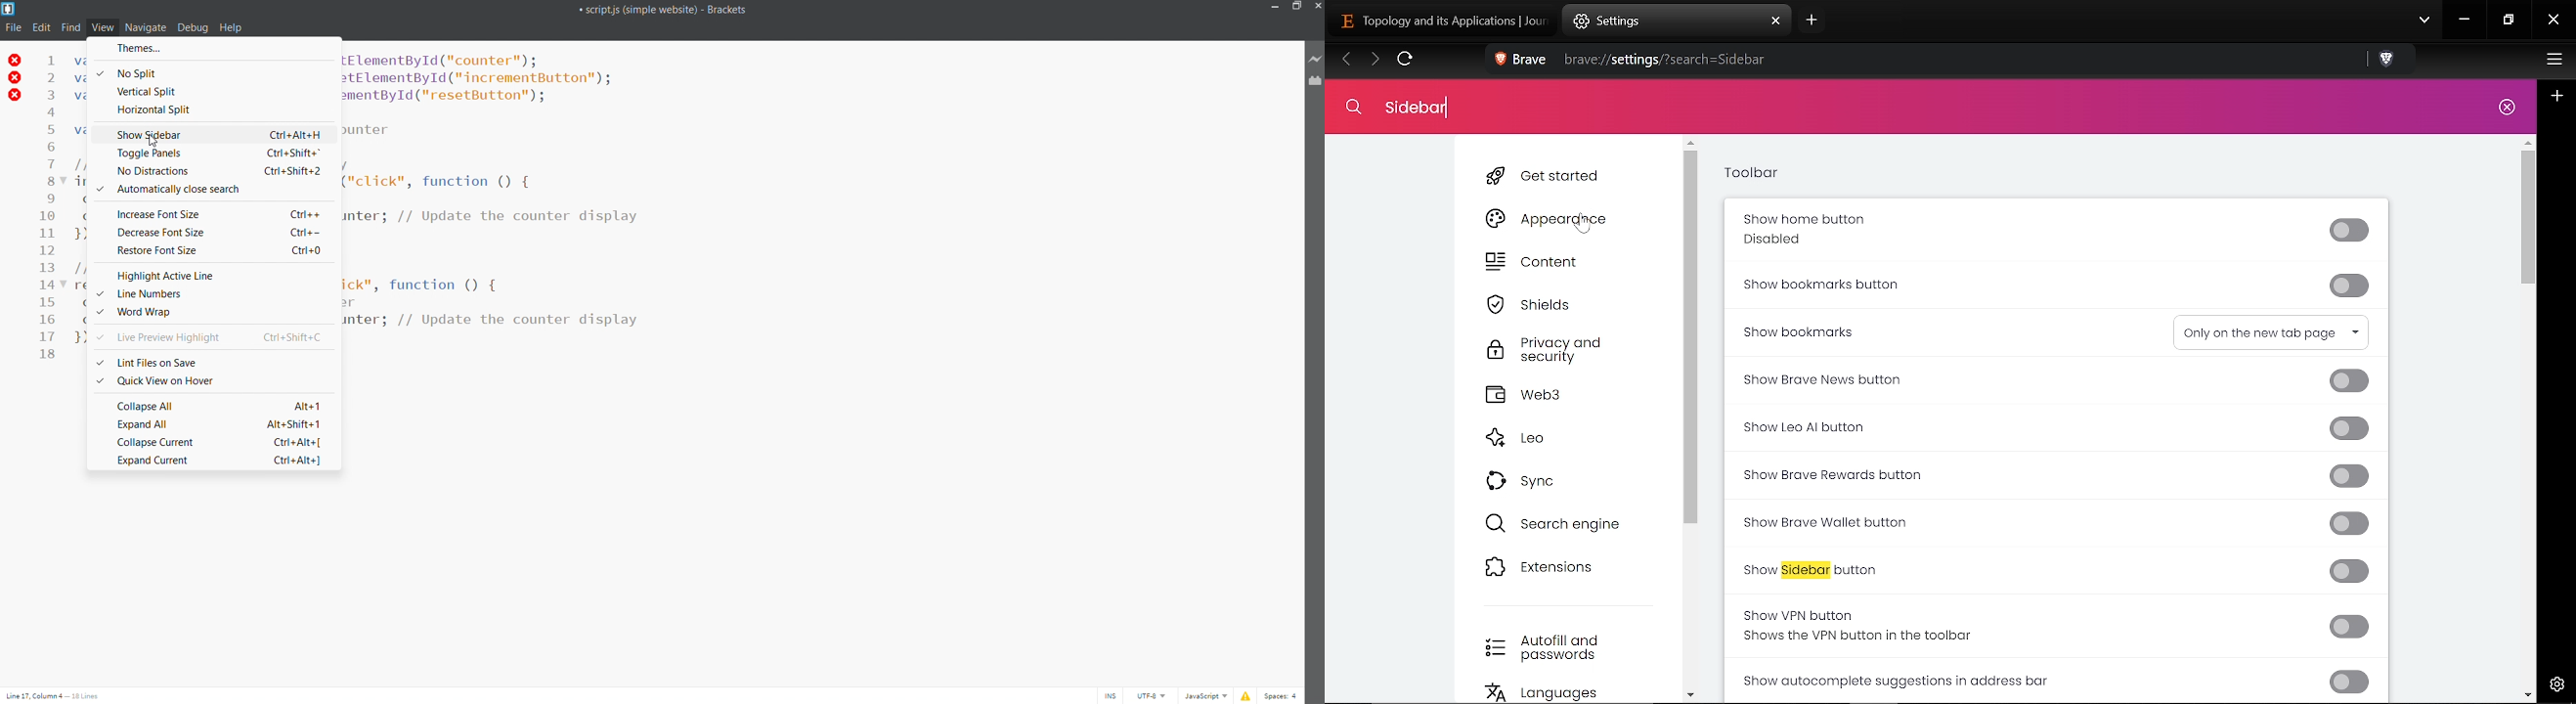  What do you see at coordinates (213, 188) in the screenshot?
I see `automatically close search` at bounding box center [213, 188].